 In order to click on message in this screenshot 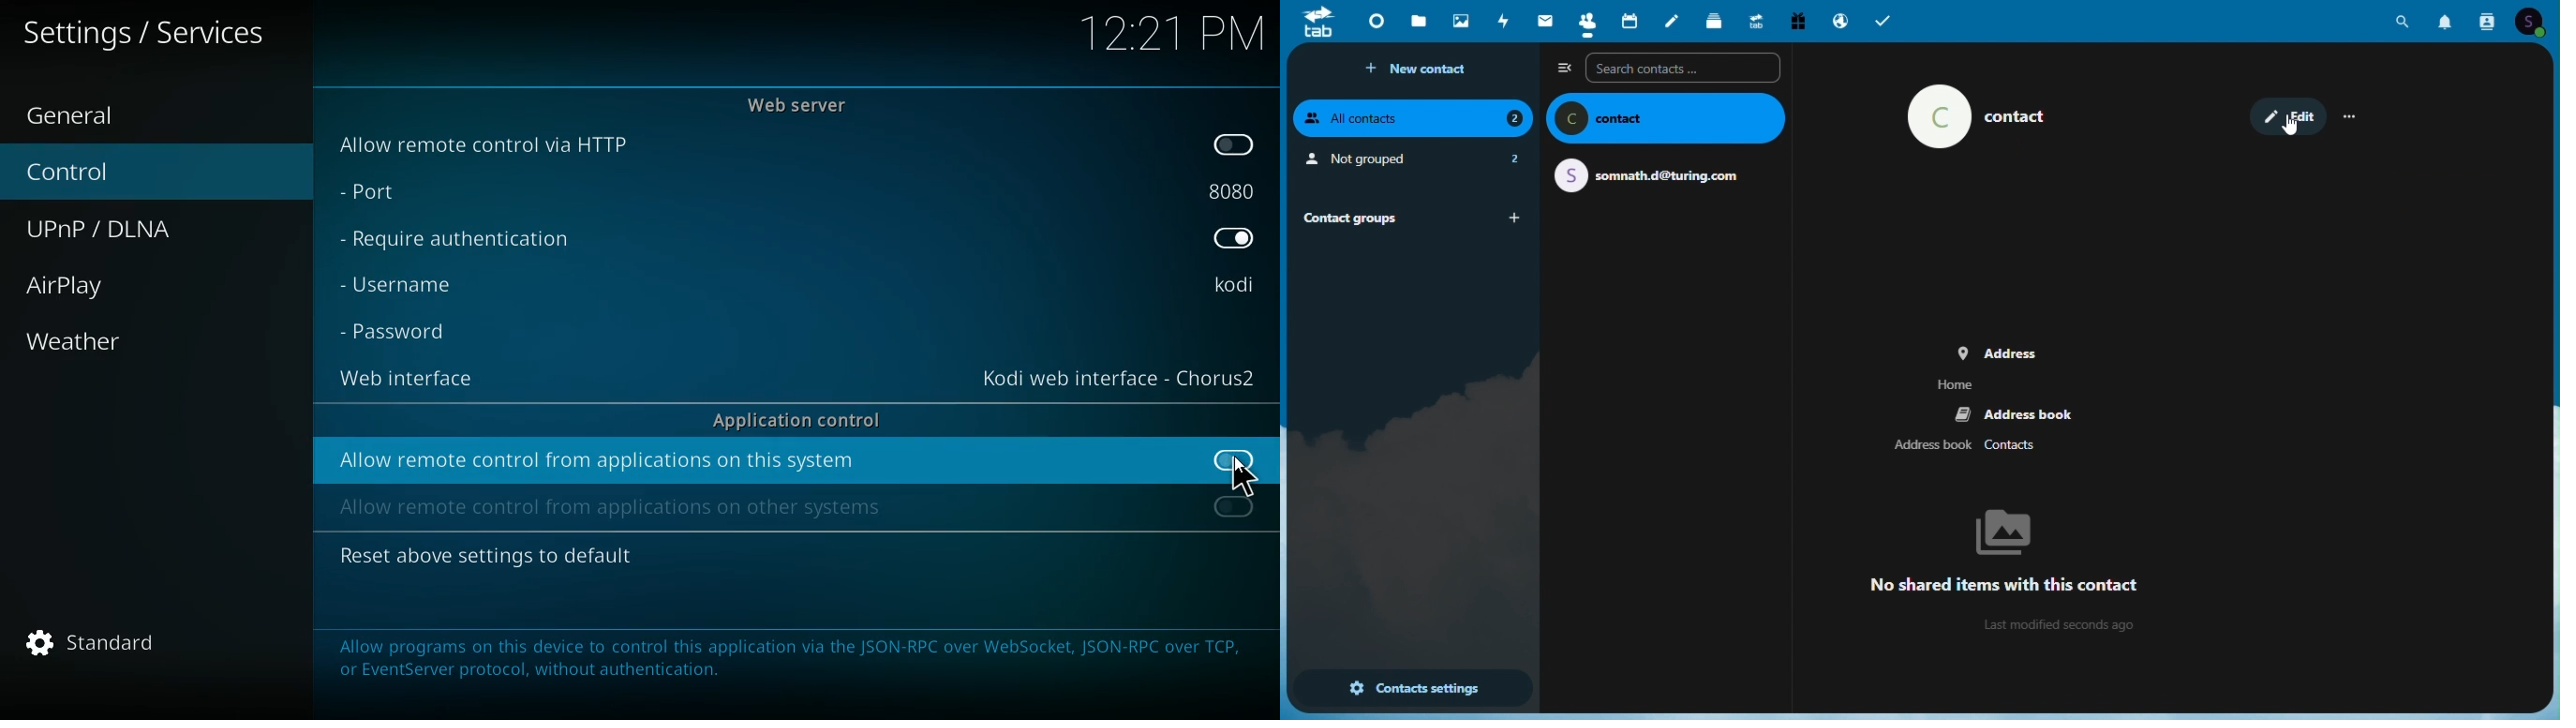, I will do `click(791, 665)`.